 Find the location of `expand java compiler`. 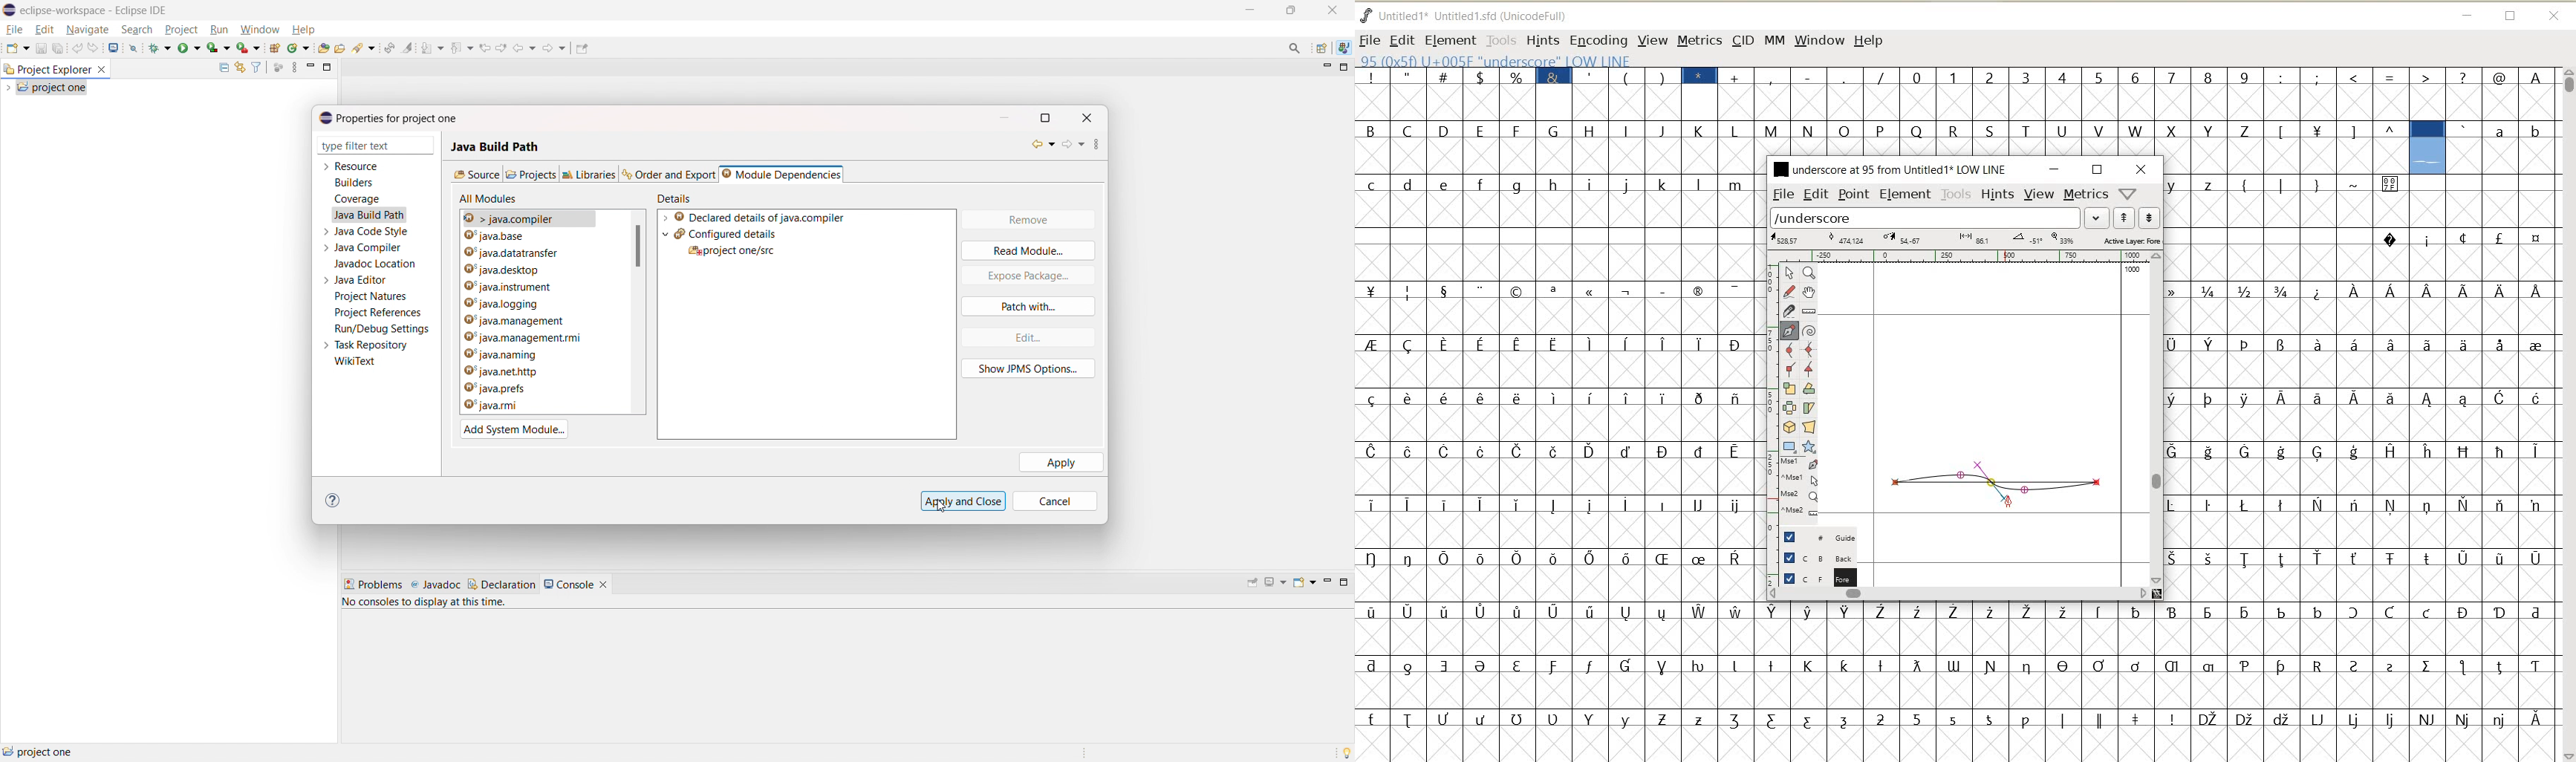

expand java compiler is located at coordinates (325, 248).